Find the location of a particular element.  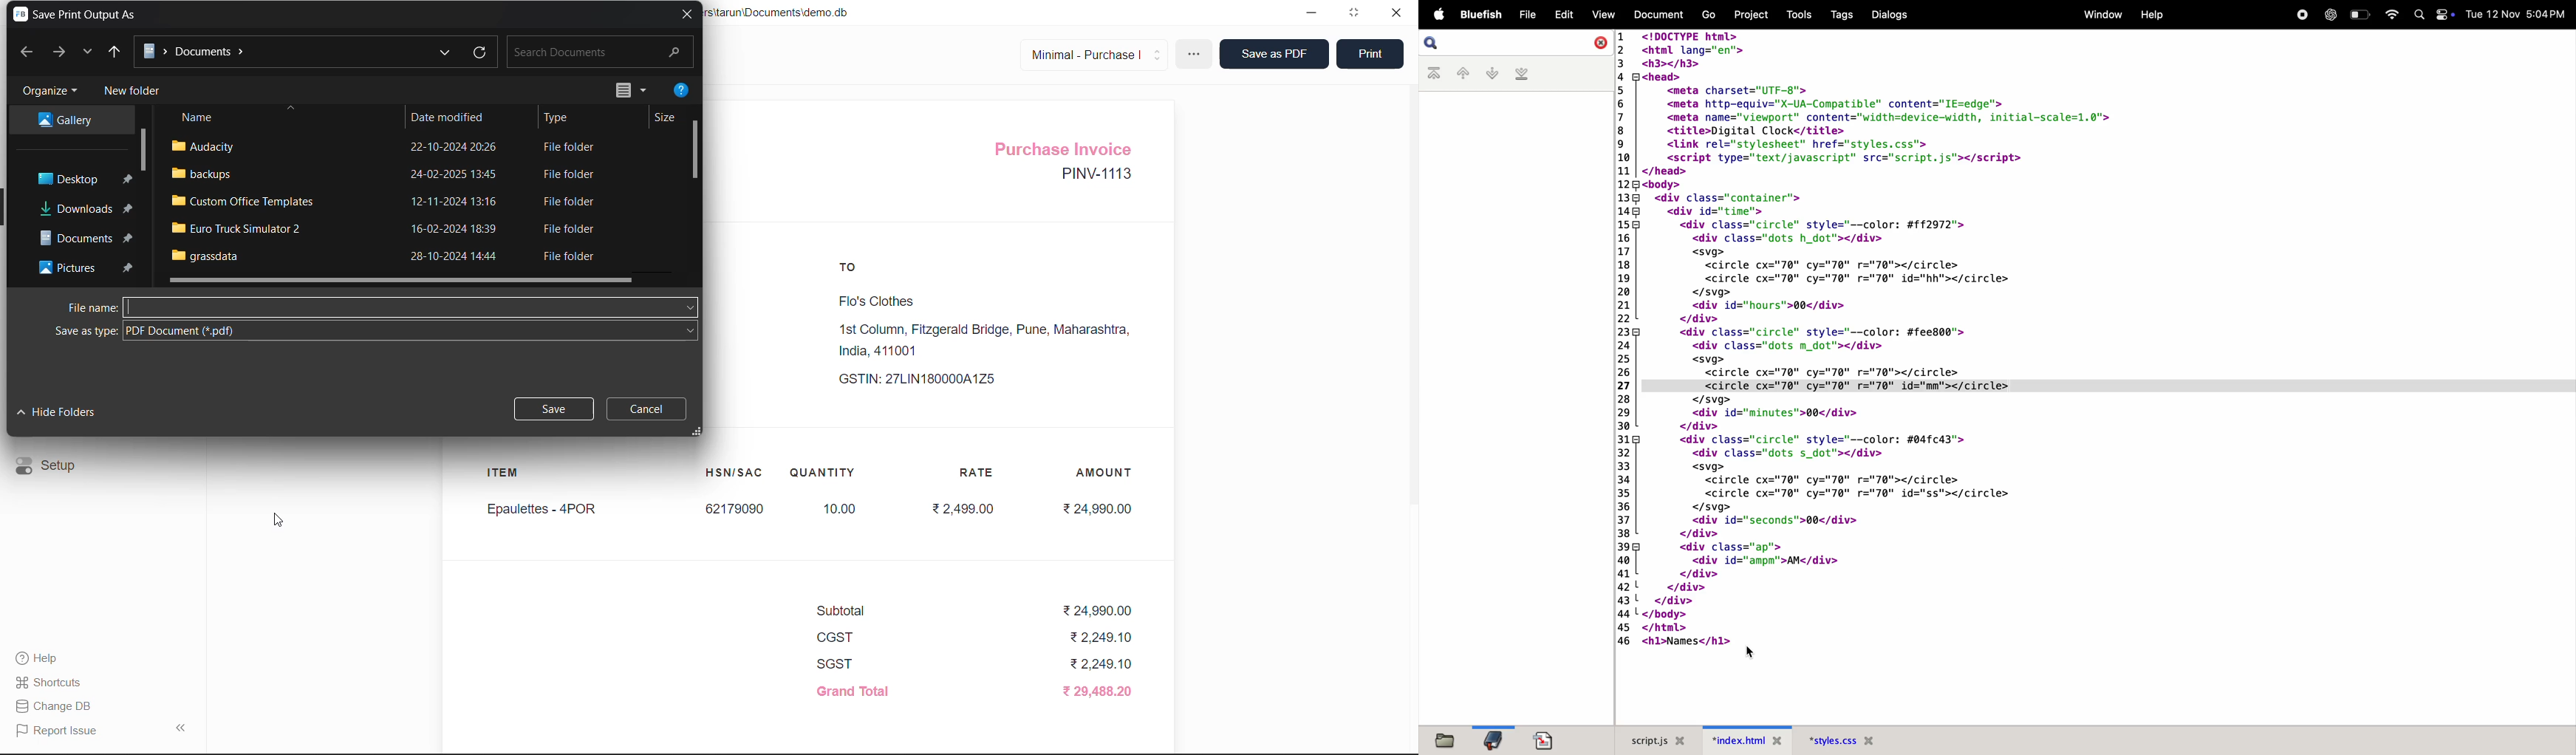

₹2,499.00 is located at coordinates (967, 510).